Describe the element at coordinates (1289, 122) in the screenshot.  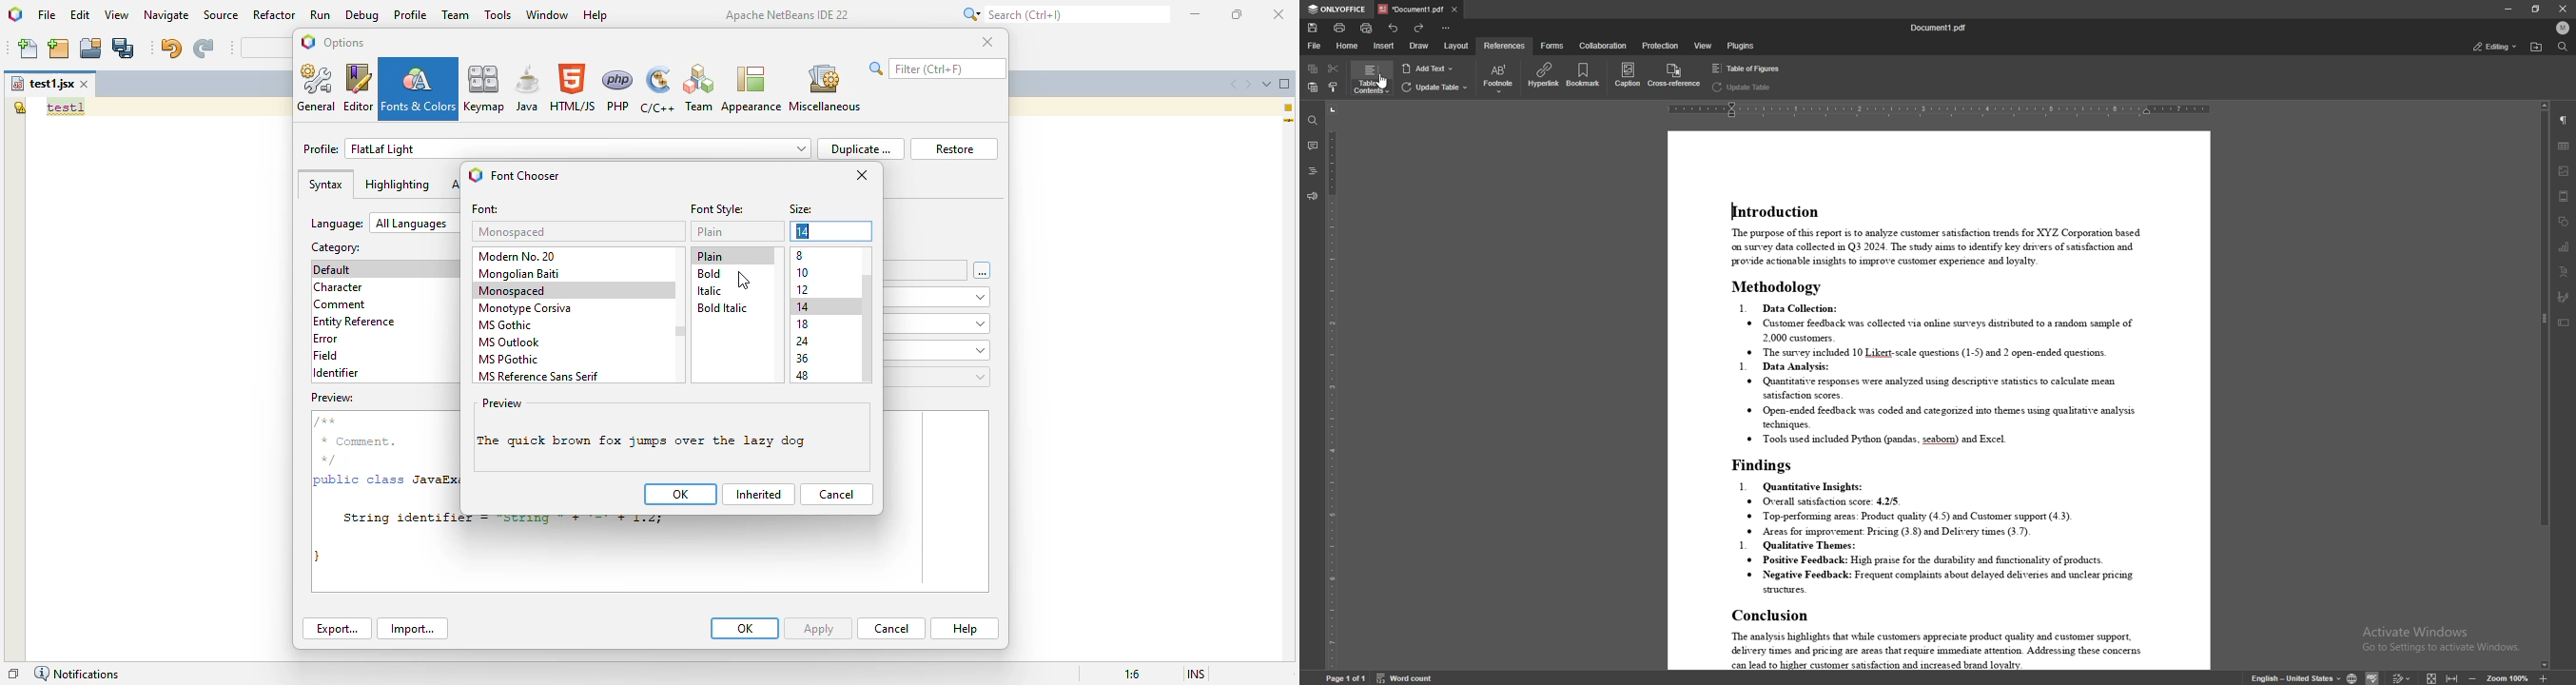
I see `current line` at that location.